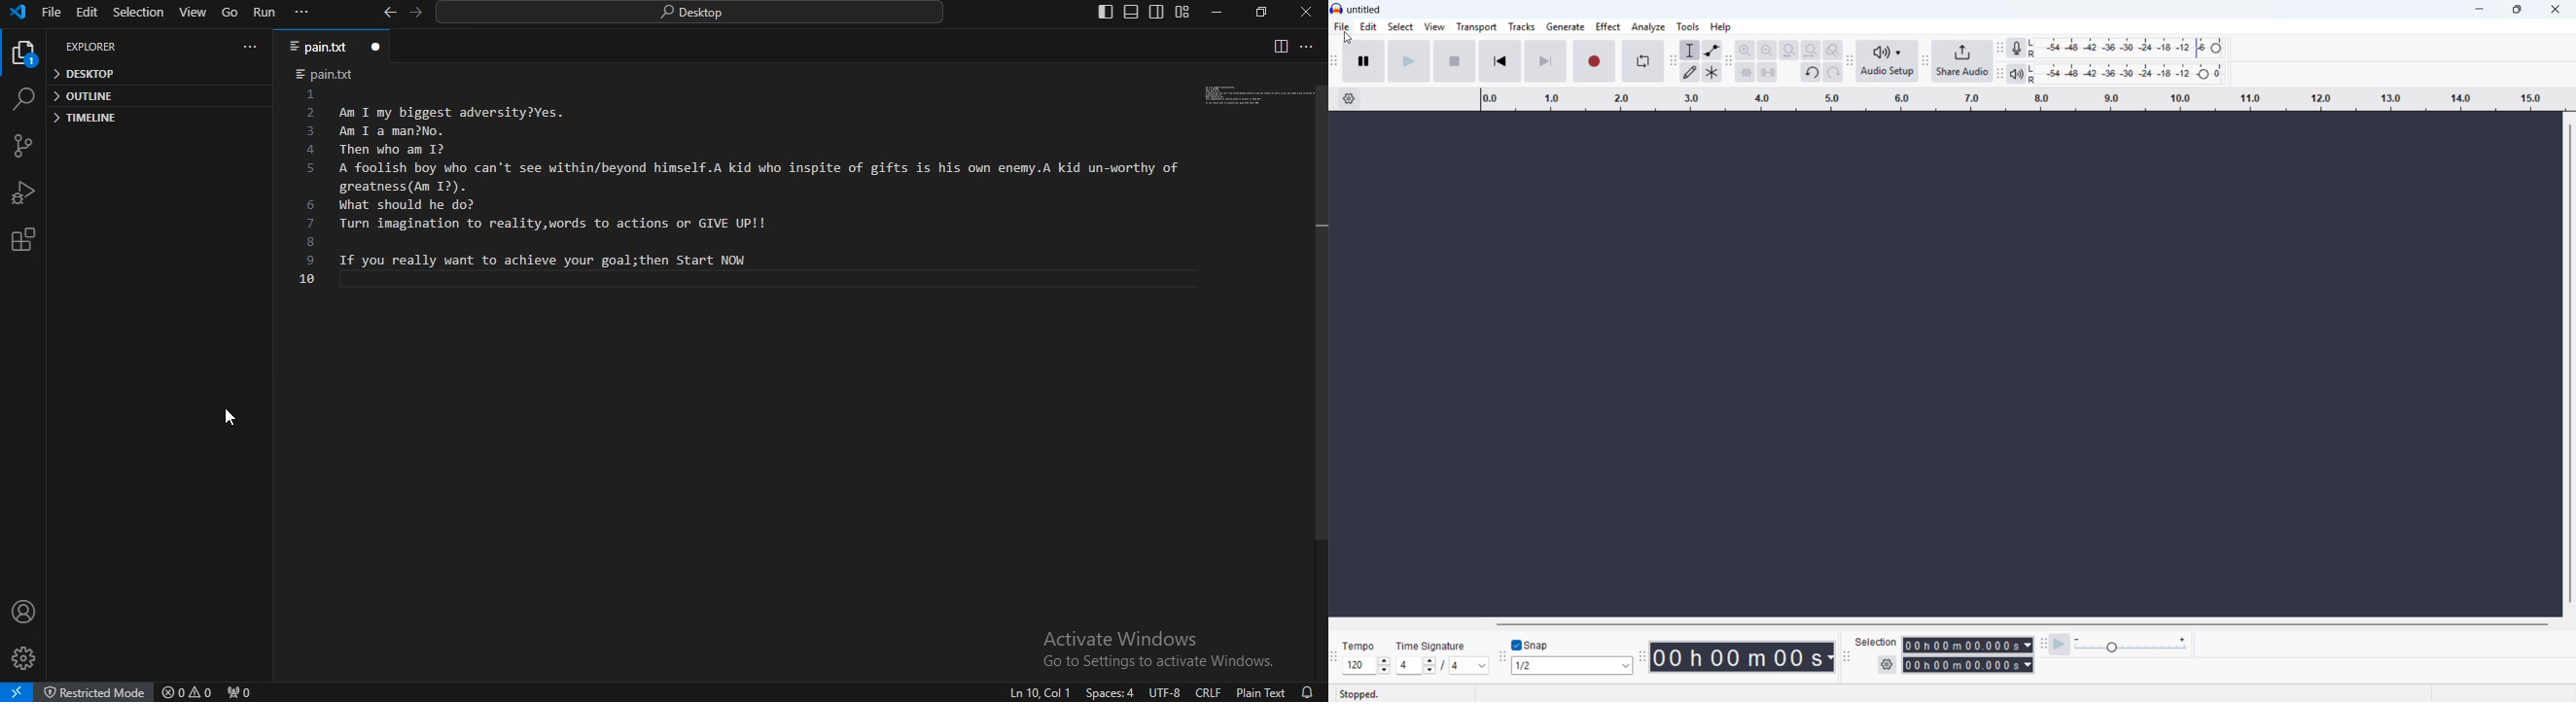 The height and width of the screenshot is (728, 2576). Describe the element at coordinates (1565, 27) in the screenshot. I see `Generate ` at that location.